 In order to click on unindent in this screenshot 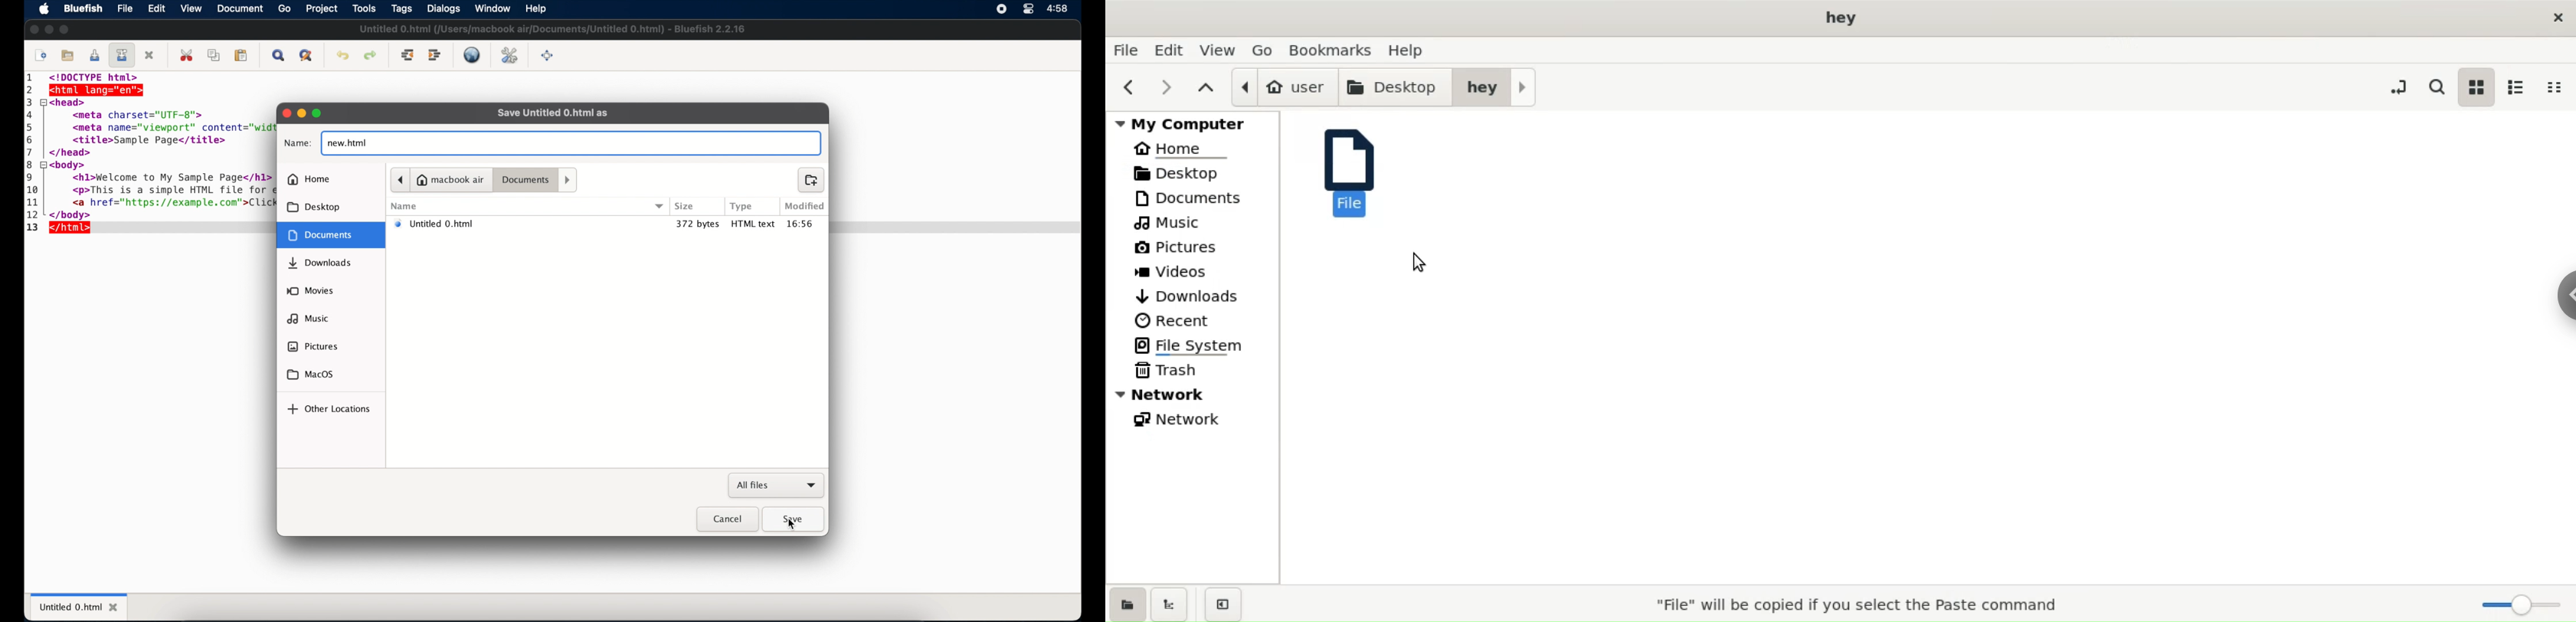, I will do `click(408, 55)`.